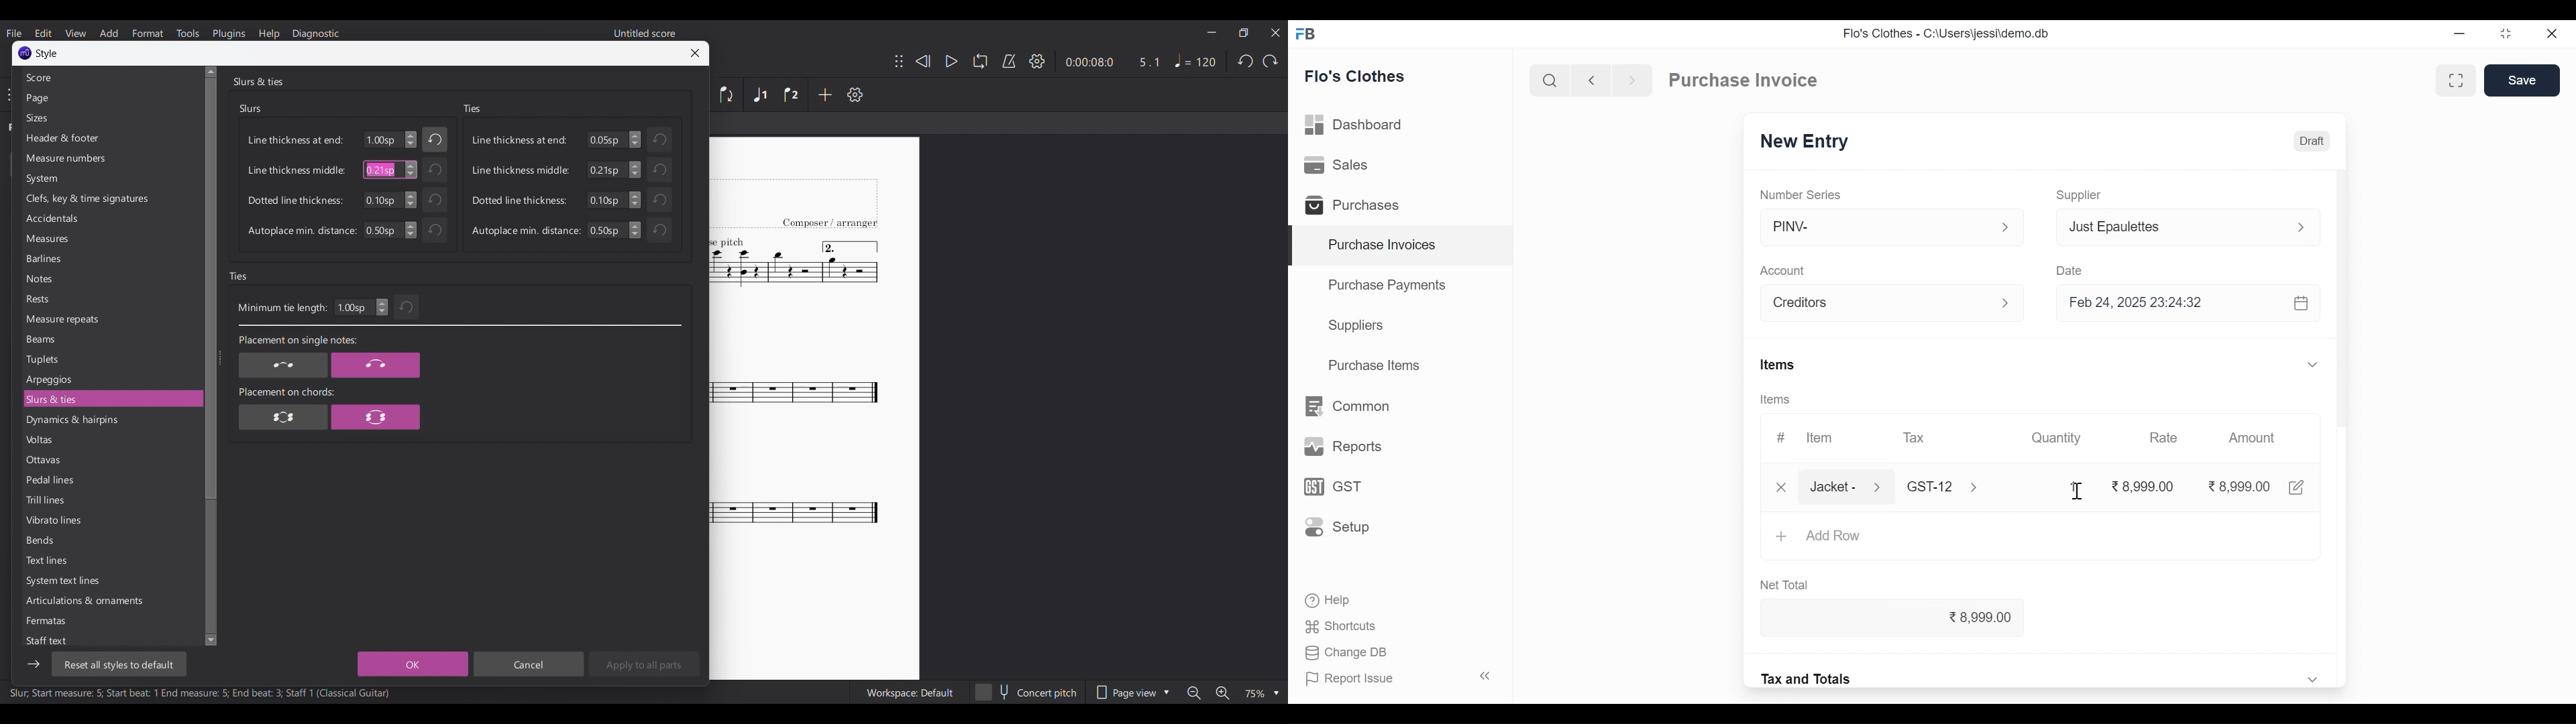  What do you see at coordinates (946, 61) in the screenshot?
I see `Play` at bounding box center [946, 61].